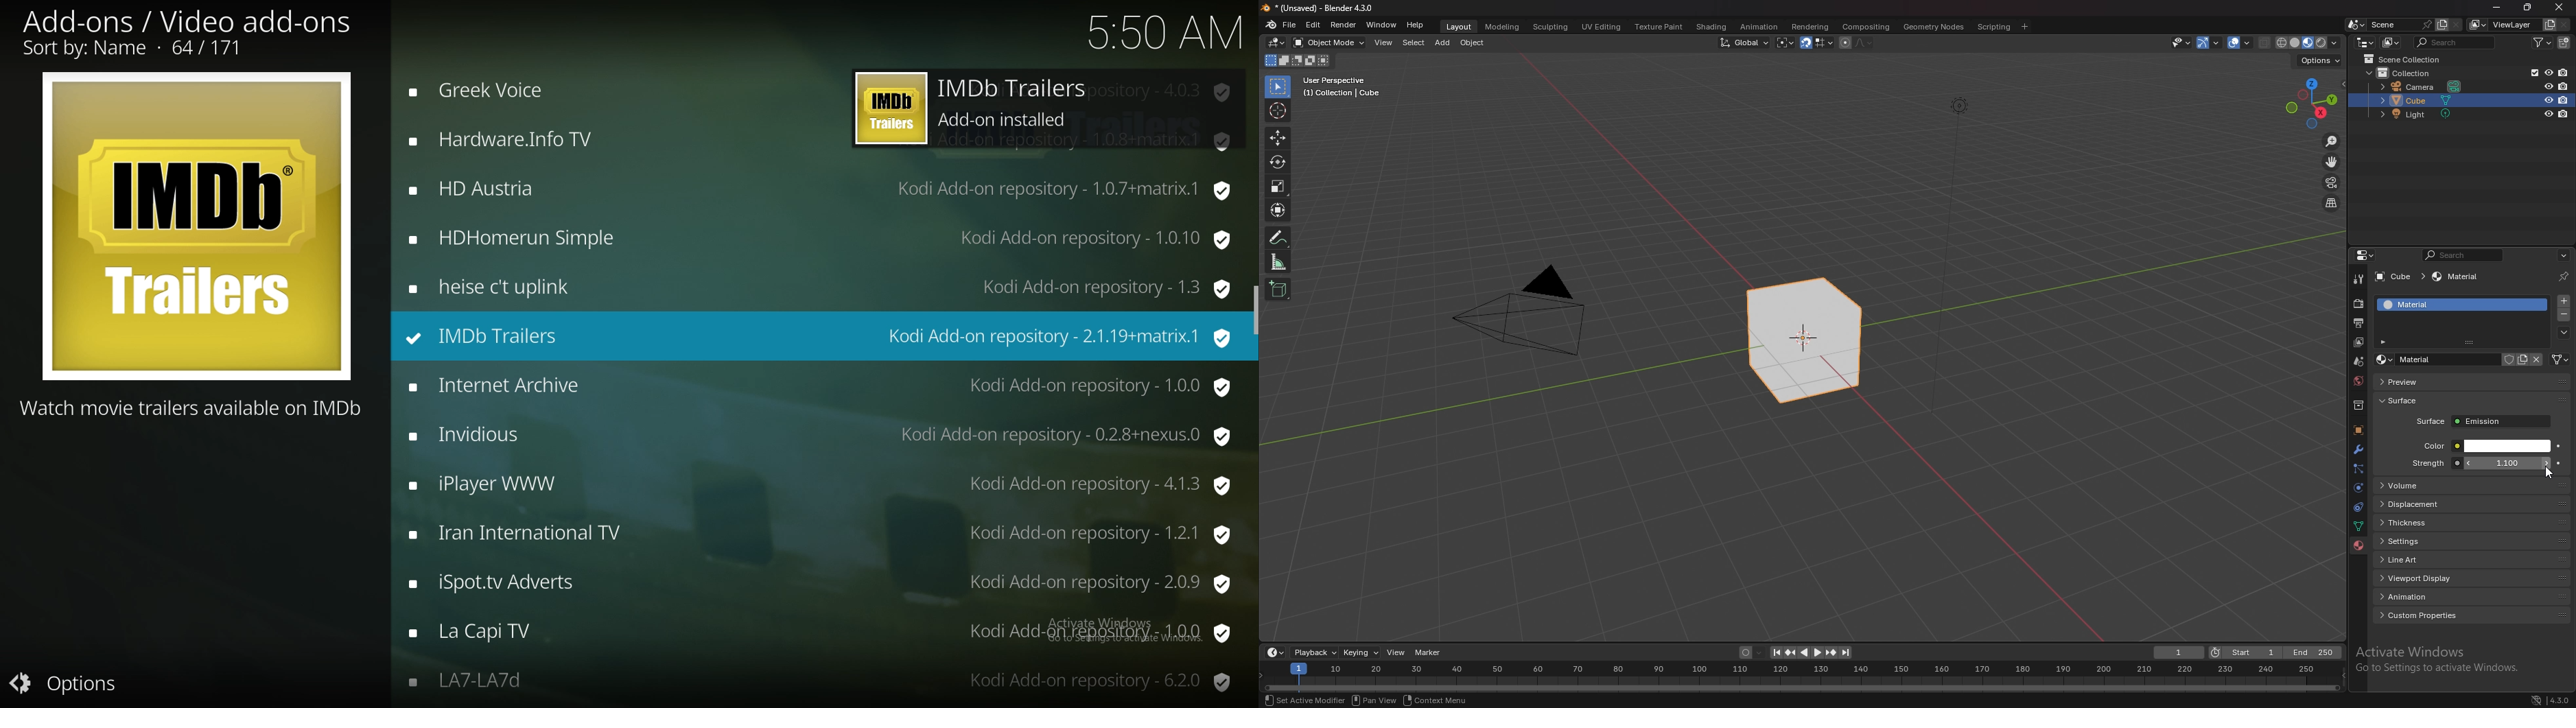 This screenshot has width=2576, height=728. Describe the element at coordinates (1328, 8) in the screenshot. I see `* (Unsaved) - Blender 4.3.0` at that location.